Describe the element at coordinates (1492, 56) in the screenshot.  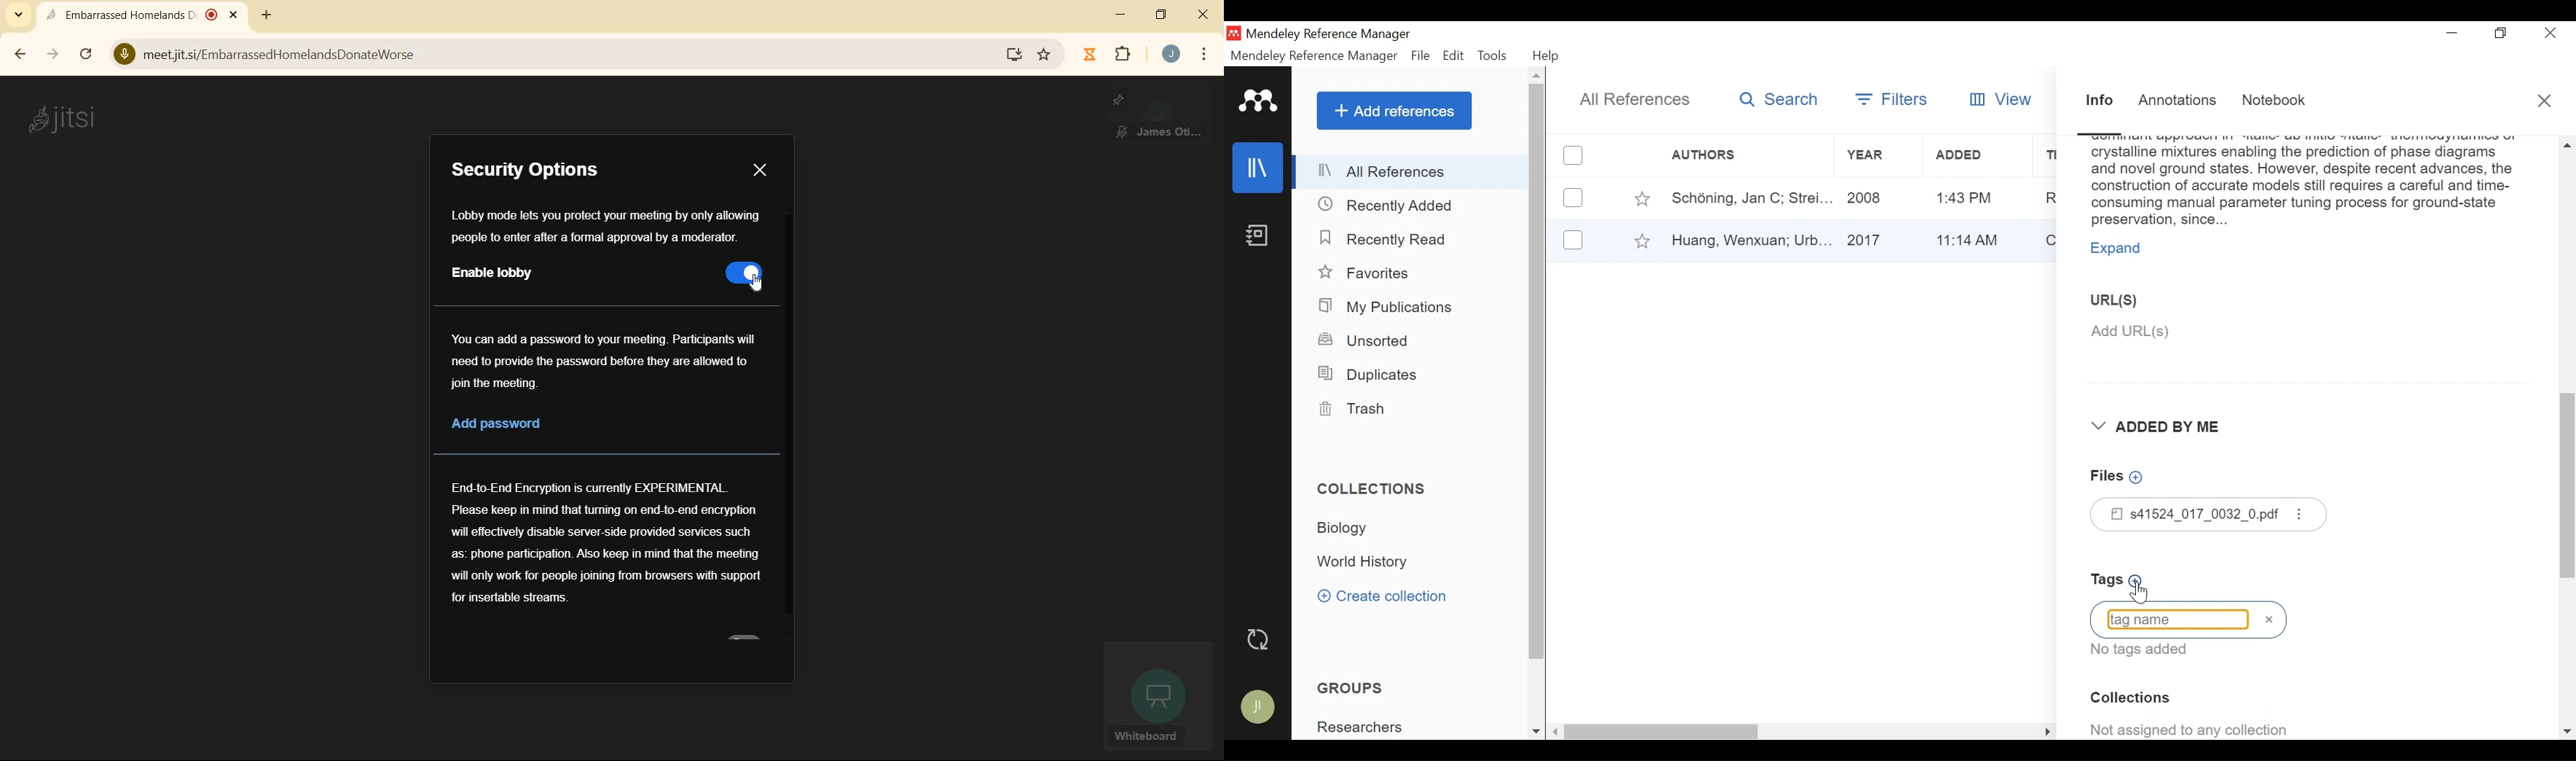
I see `Tools` at that location.